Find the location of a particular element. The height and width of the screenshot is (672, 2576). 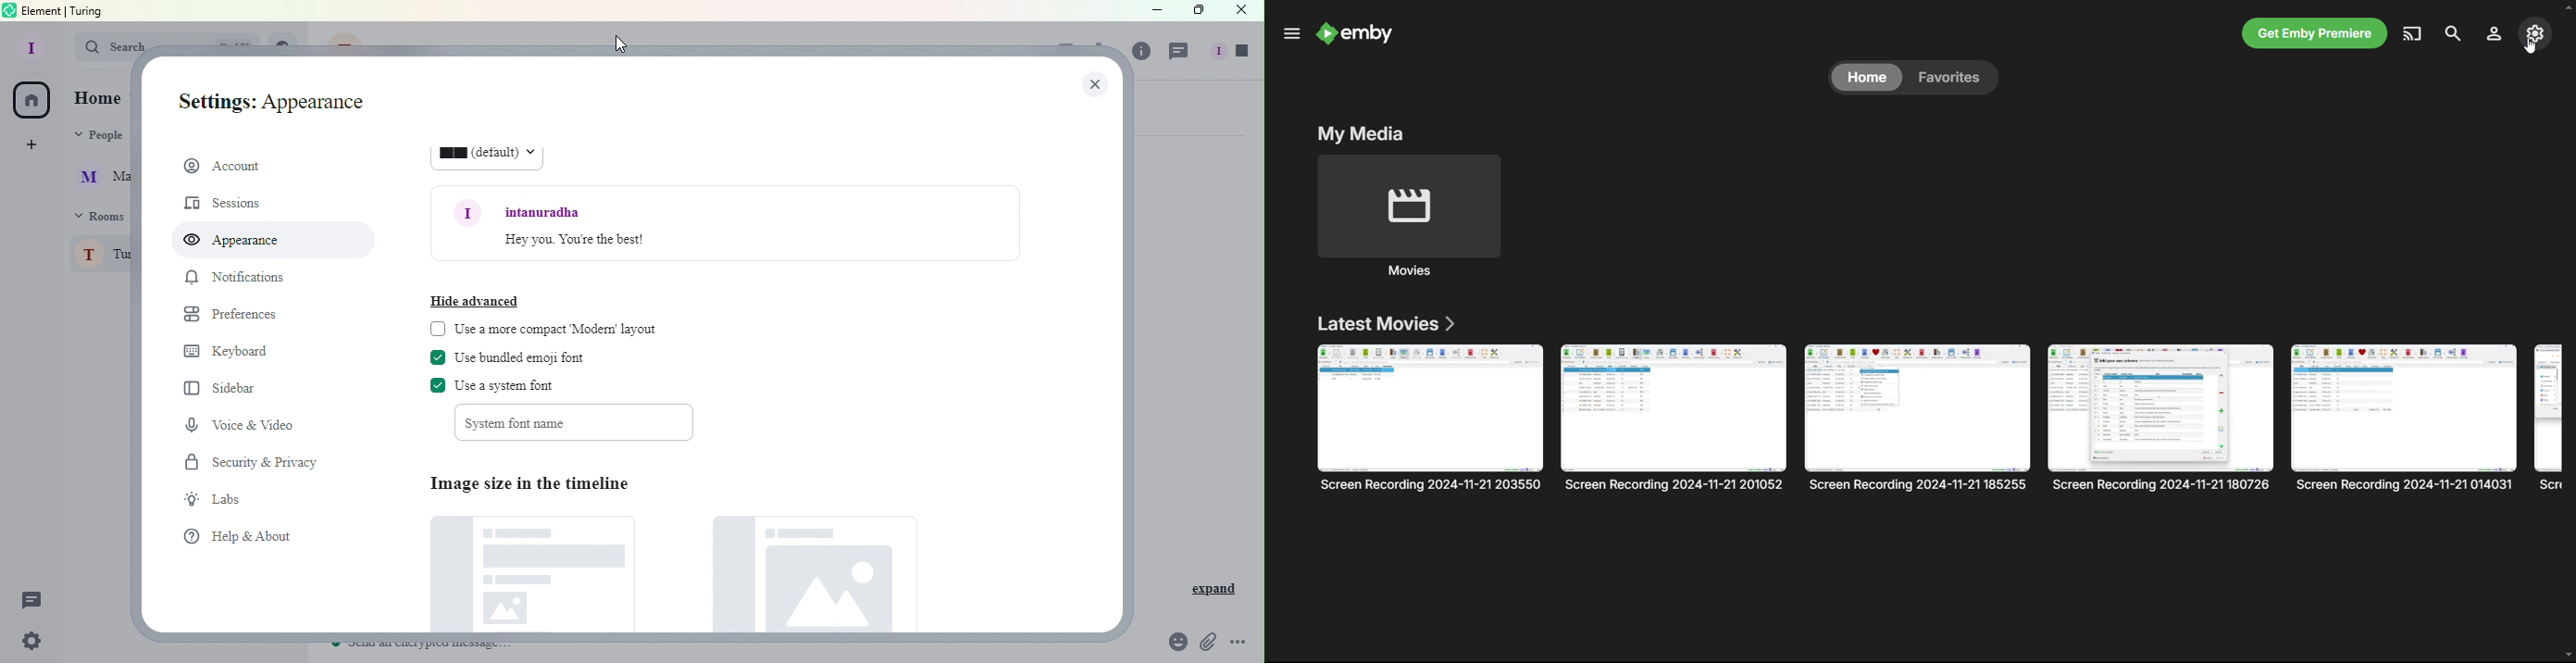

element logo is located at coordinates (10, 10).